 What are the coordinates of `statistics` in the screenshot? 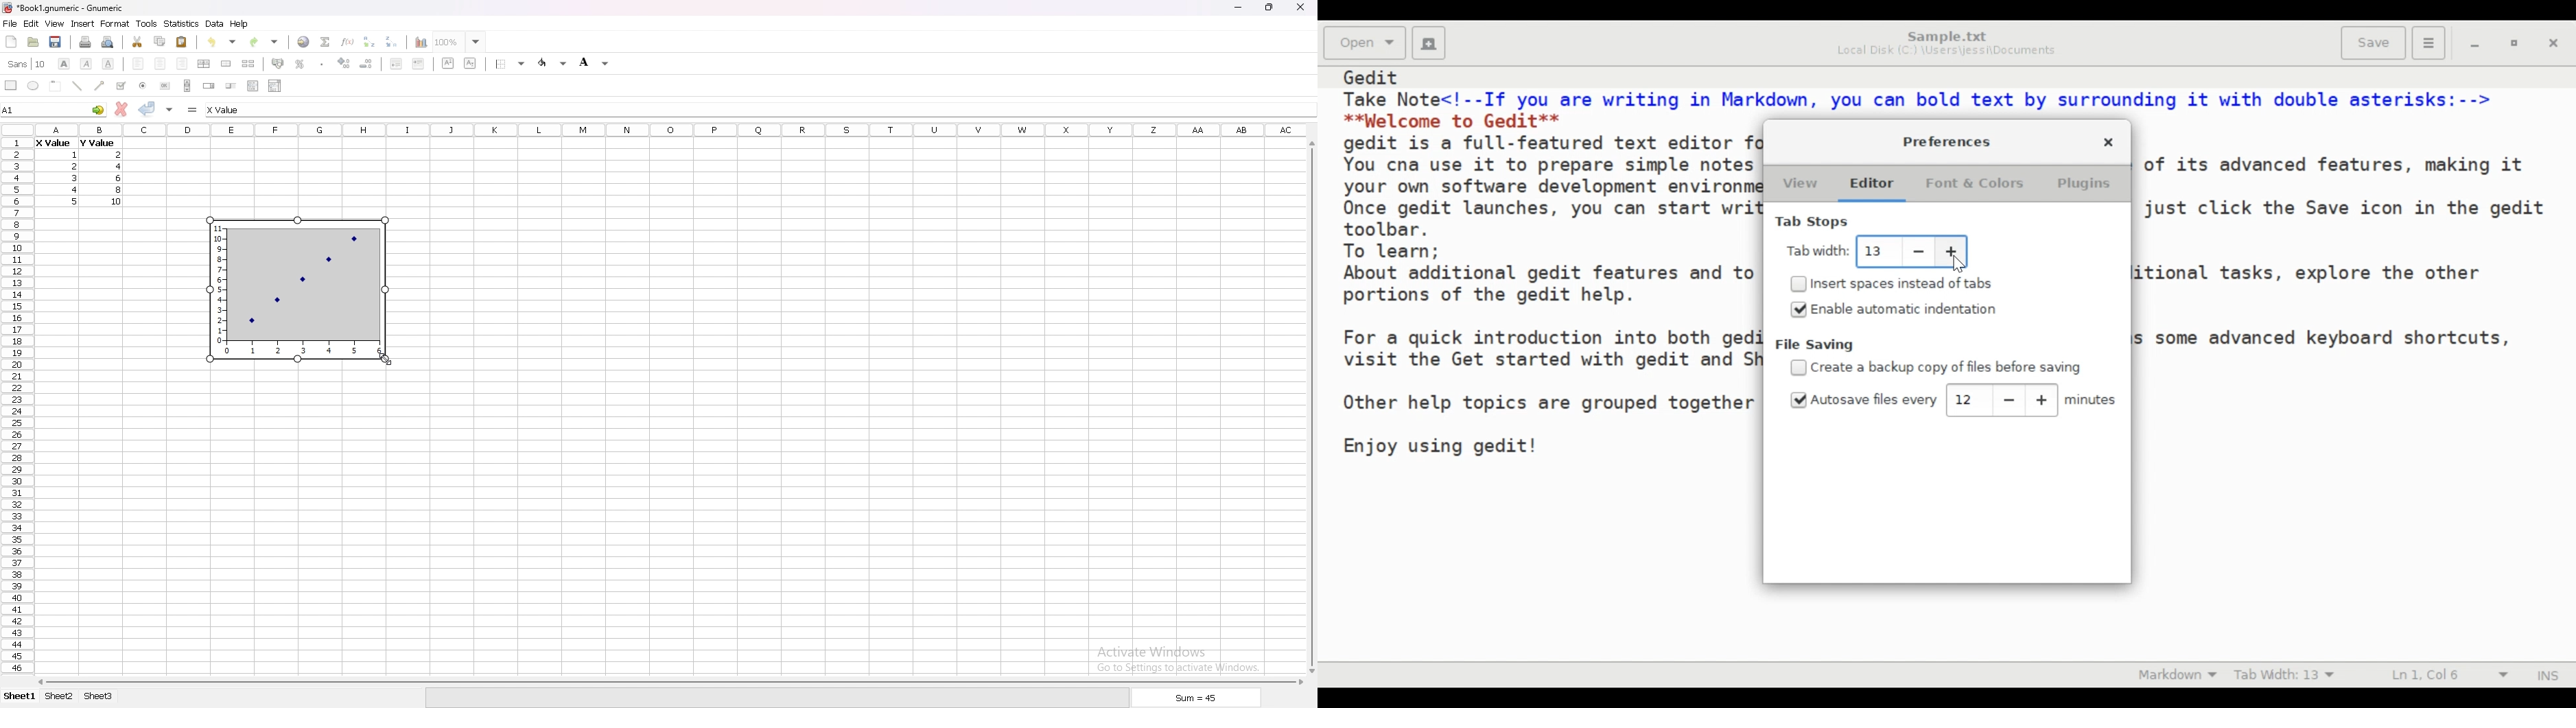 It's located at (182, 23).